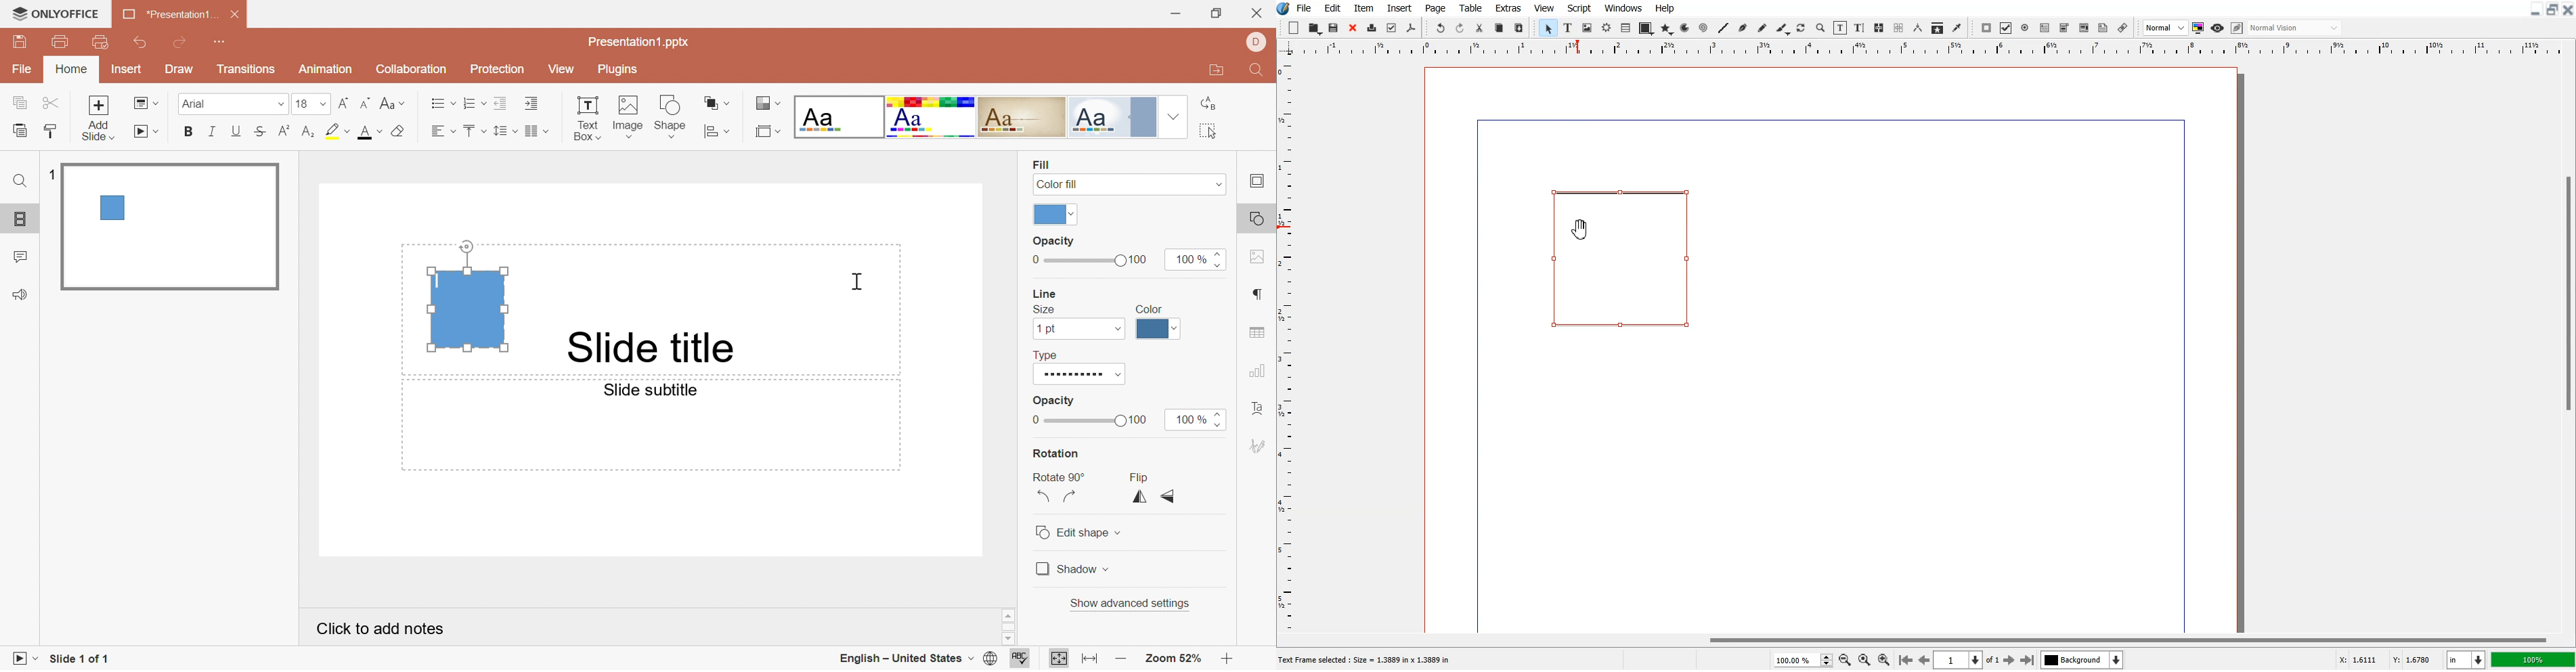 This screenshot has height=672, width=2576. Describe the element at coordinates (340, 106) in the screenshot. I see `Increment font size` at that location.